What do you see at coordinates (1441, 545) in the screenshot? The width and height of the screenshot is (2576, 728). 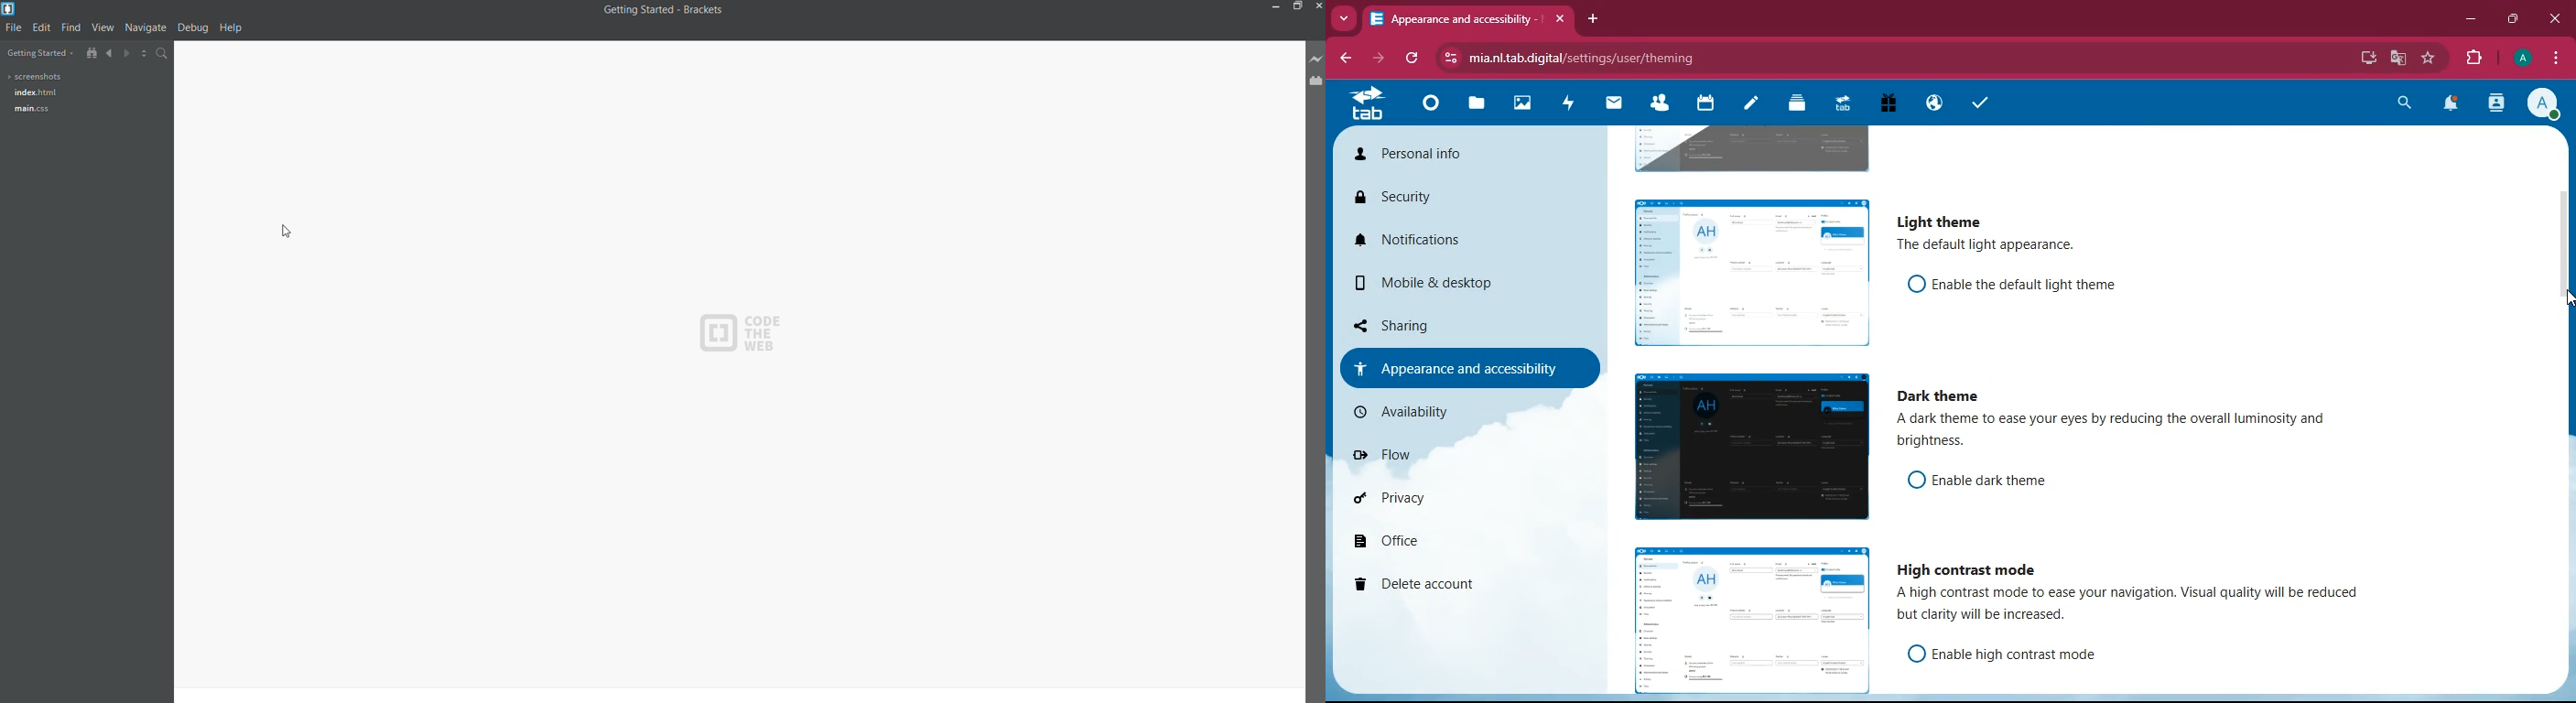 I see `office` at bounding box center [1441, 545].